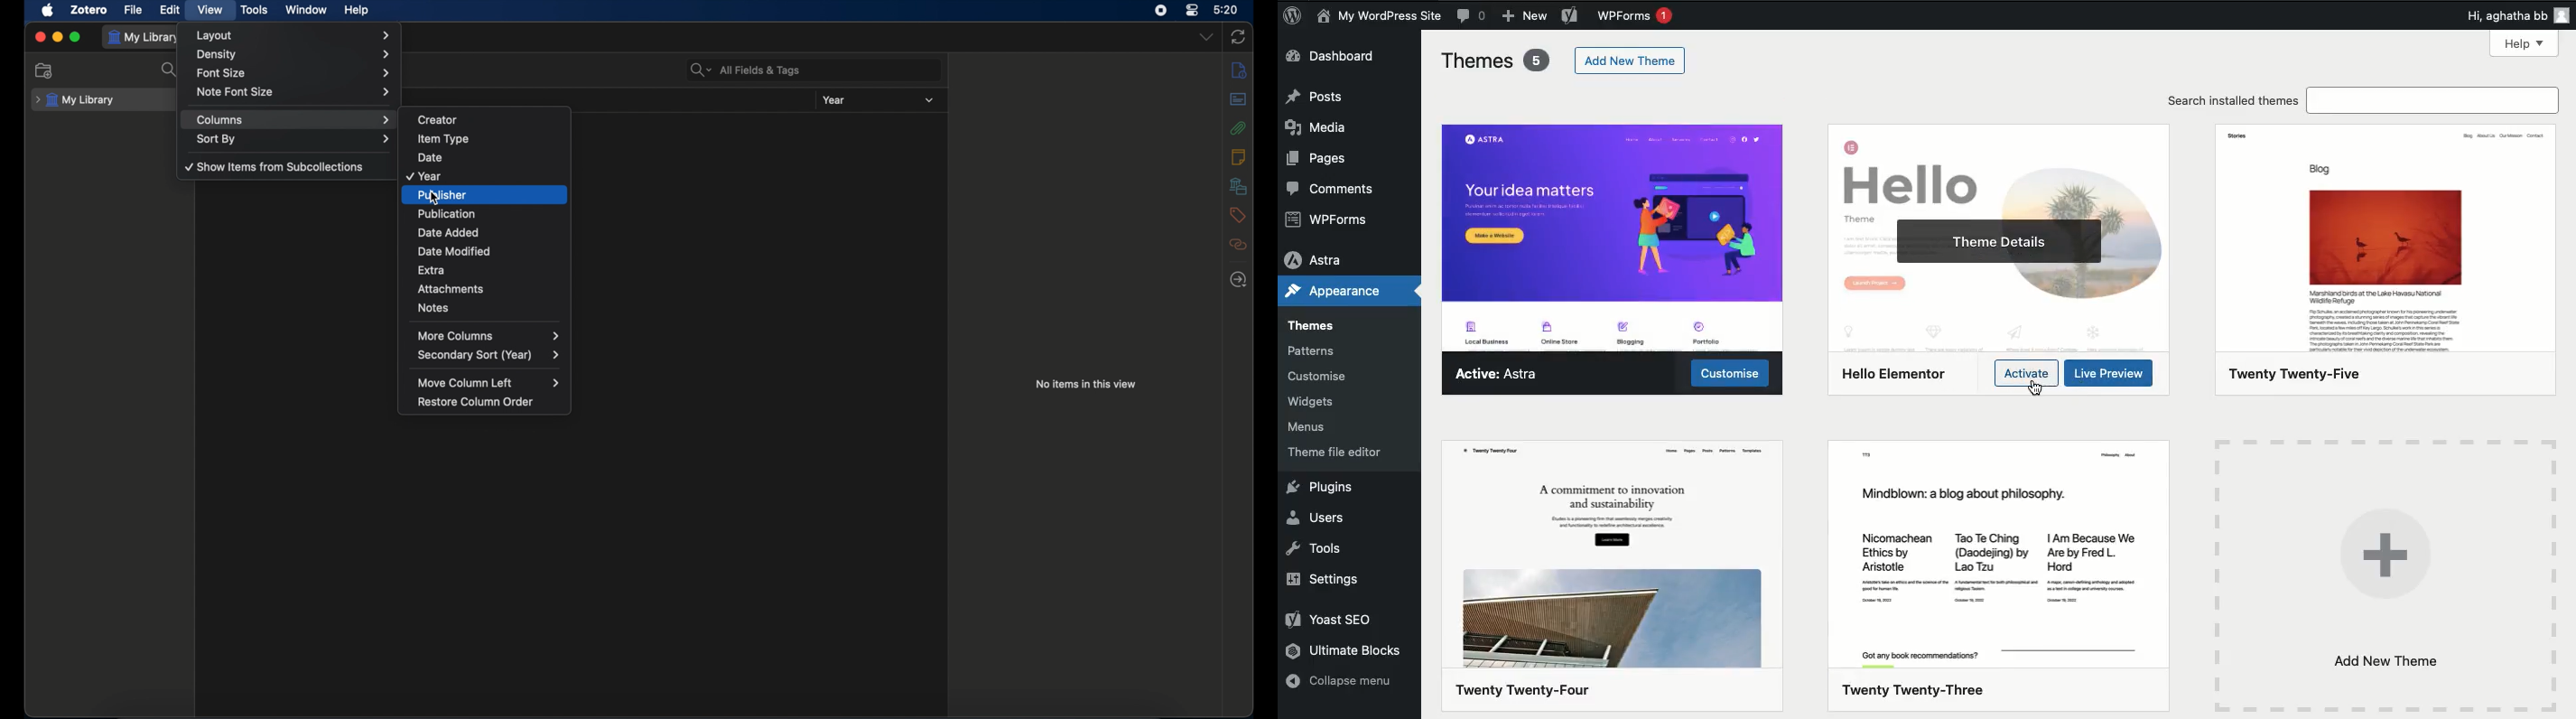 The height and width of the screenshot is (728, 2576). I want to click on move column left, so click(487, 382).